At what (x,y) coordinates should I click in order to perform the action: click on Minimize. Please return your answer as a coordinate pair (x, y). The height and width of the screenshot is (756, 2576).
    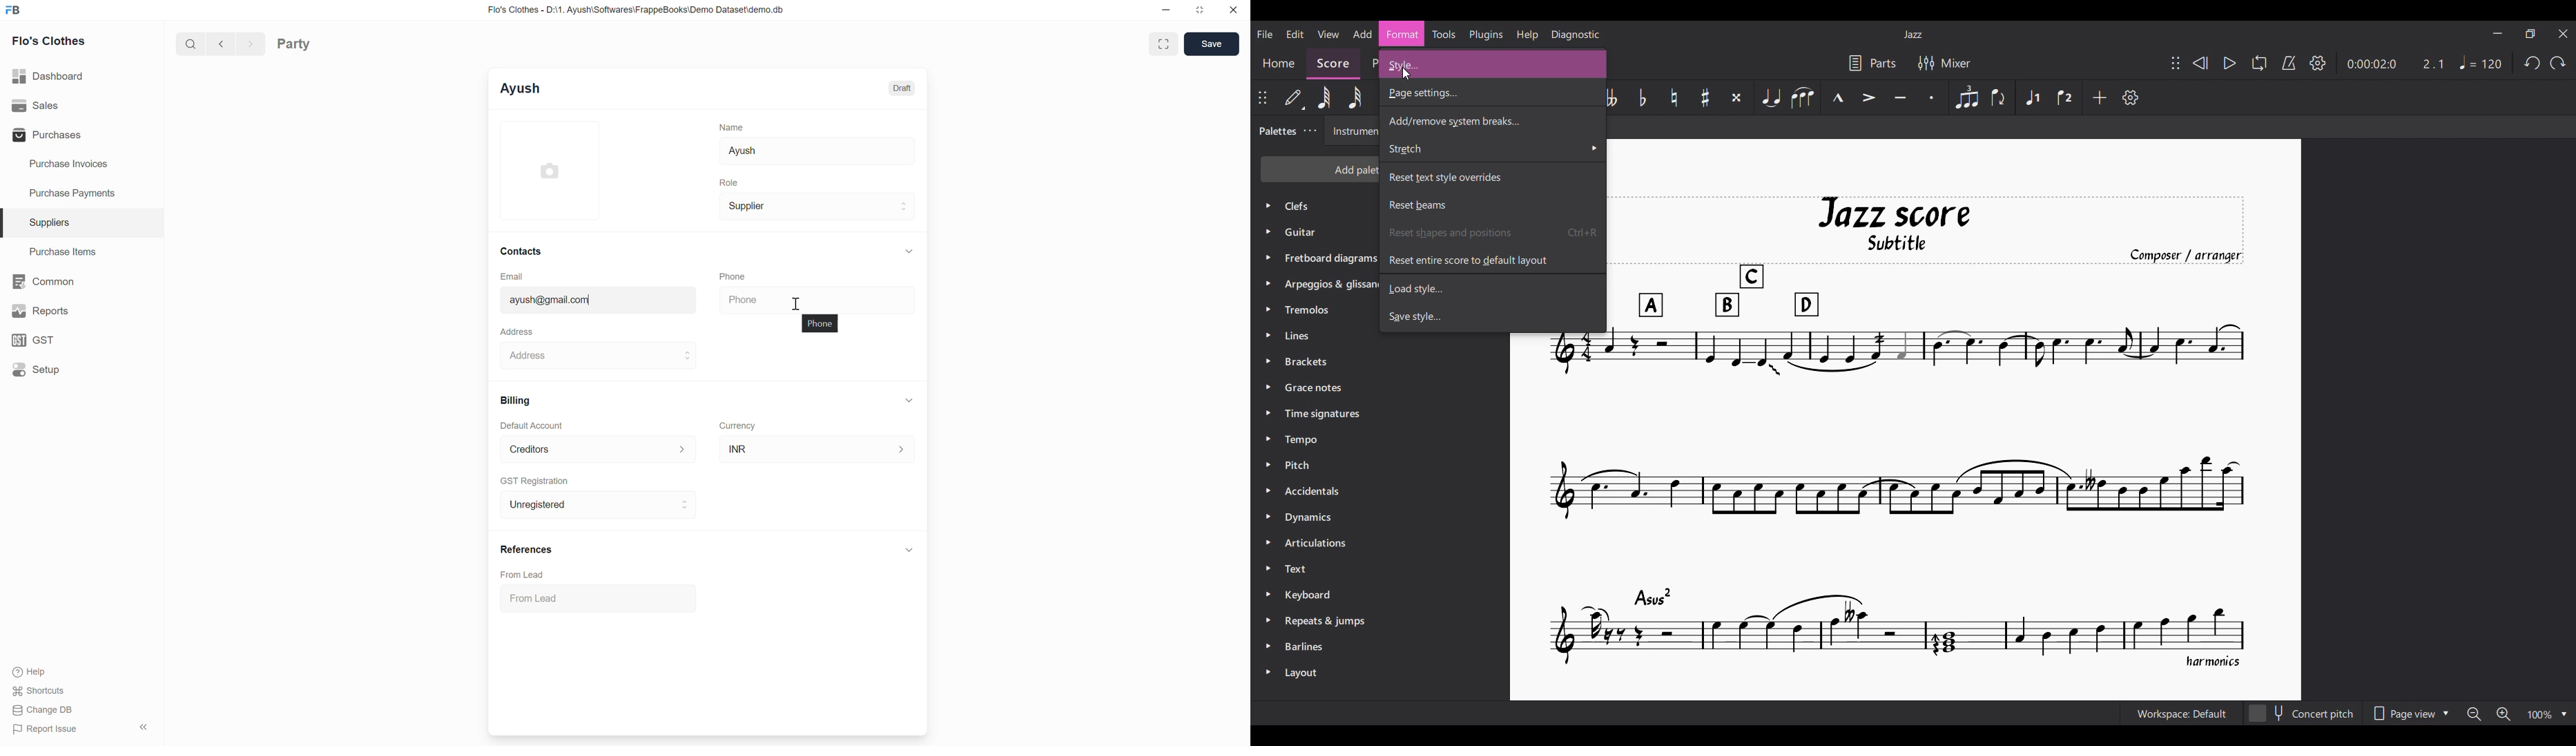
    Looking at the image, I should click on (1166, 10).